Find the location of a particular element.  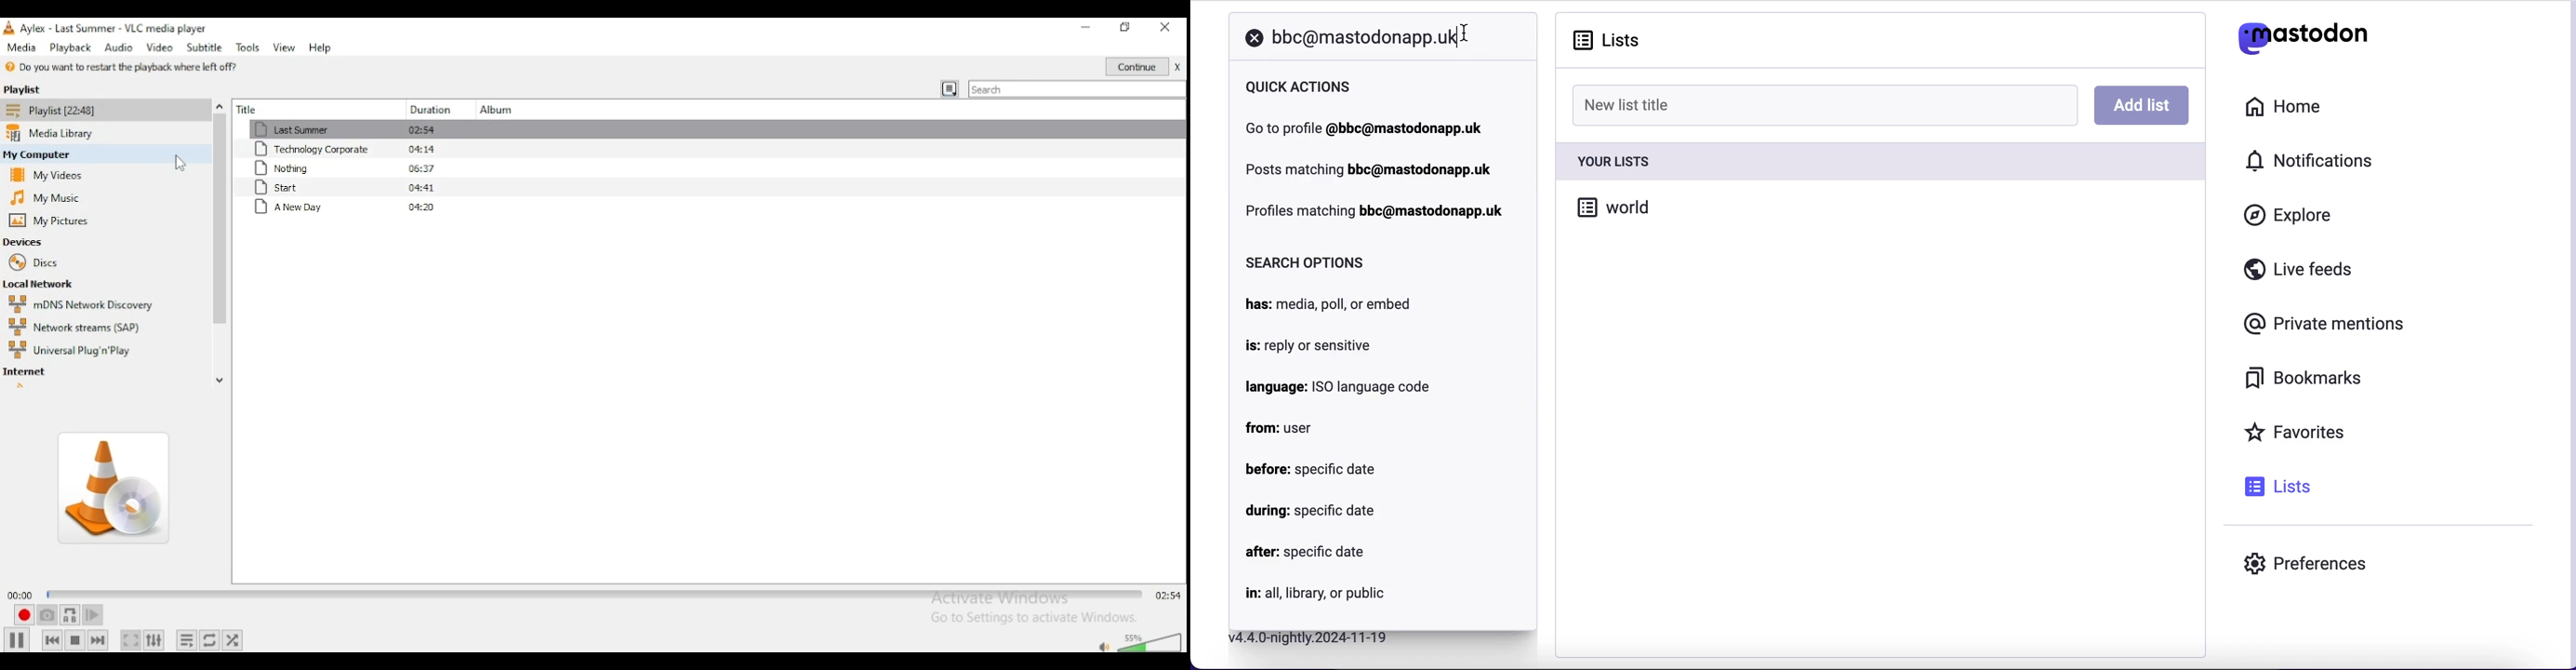

local network is located at coordinates (46, 283).